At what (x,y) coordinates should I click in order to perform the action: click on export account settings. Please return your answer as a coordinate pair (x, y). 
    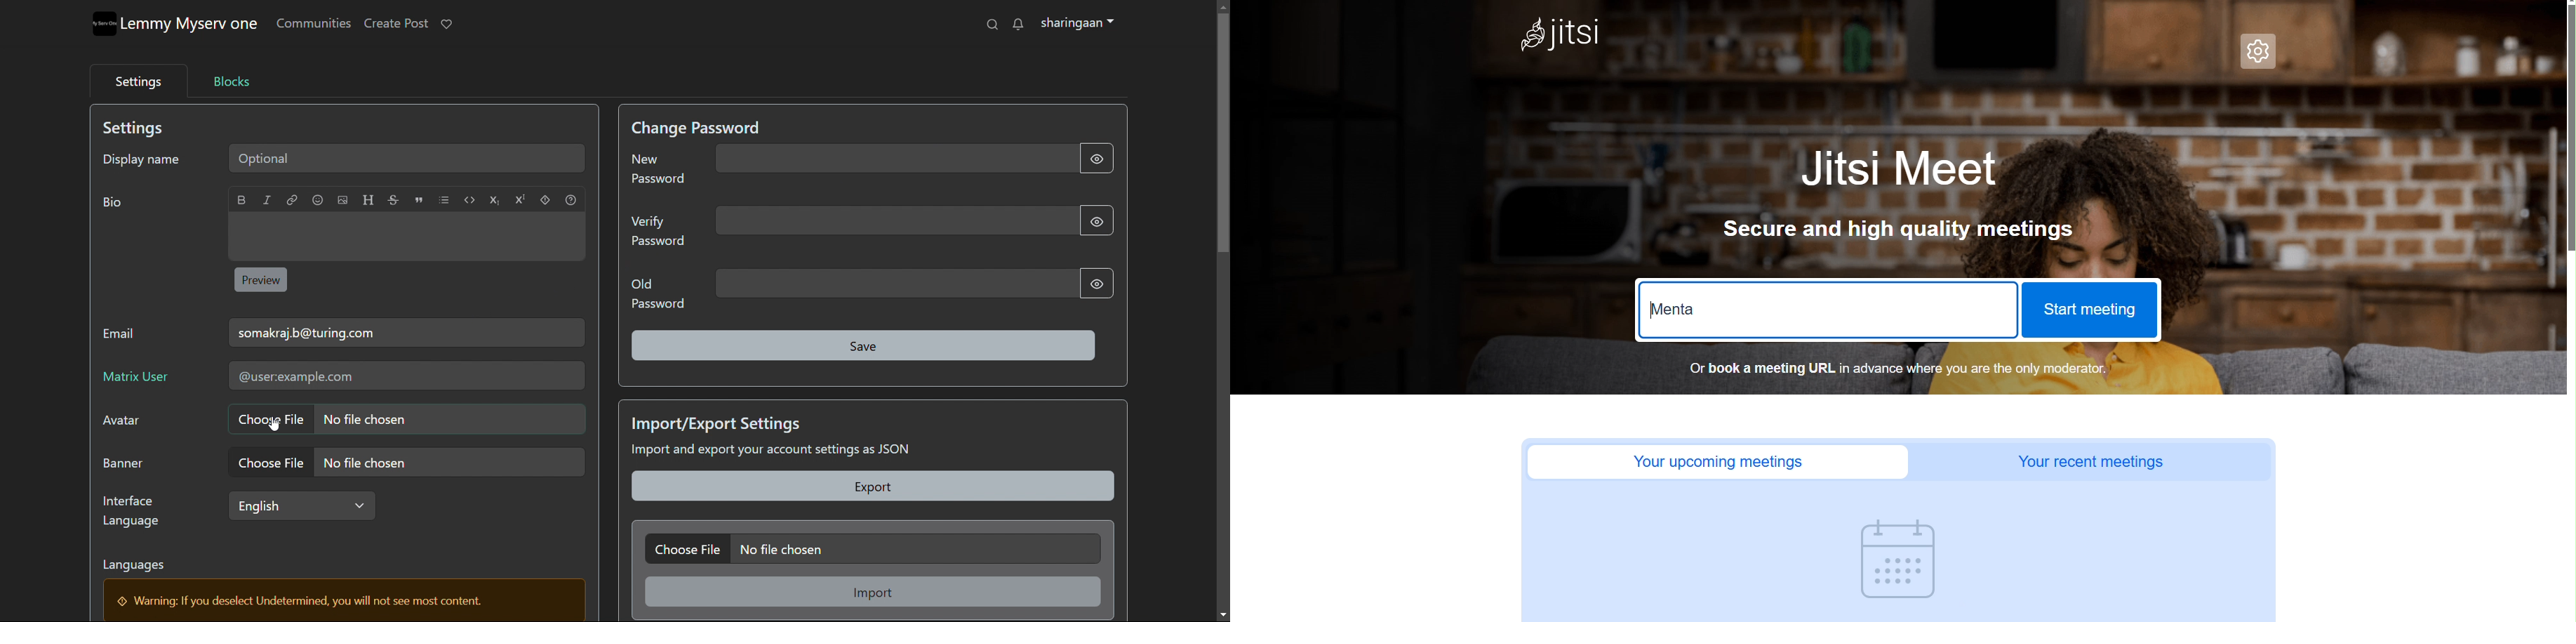
    Looking at the image, I should click on (874, 486).